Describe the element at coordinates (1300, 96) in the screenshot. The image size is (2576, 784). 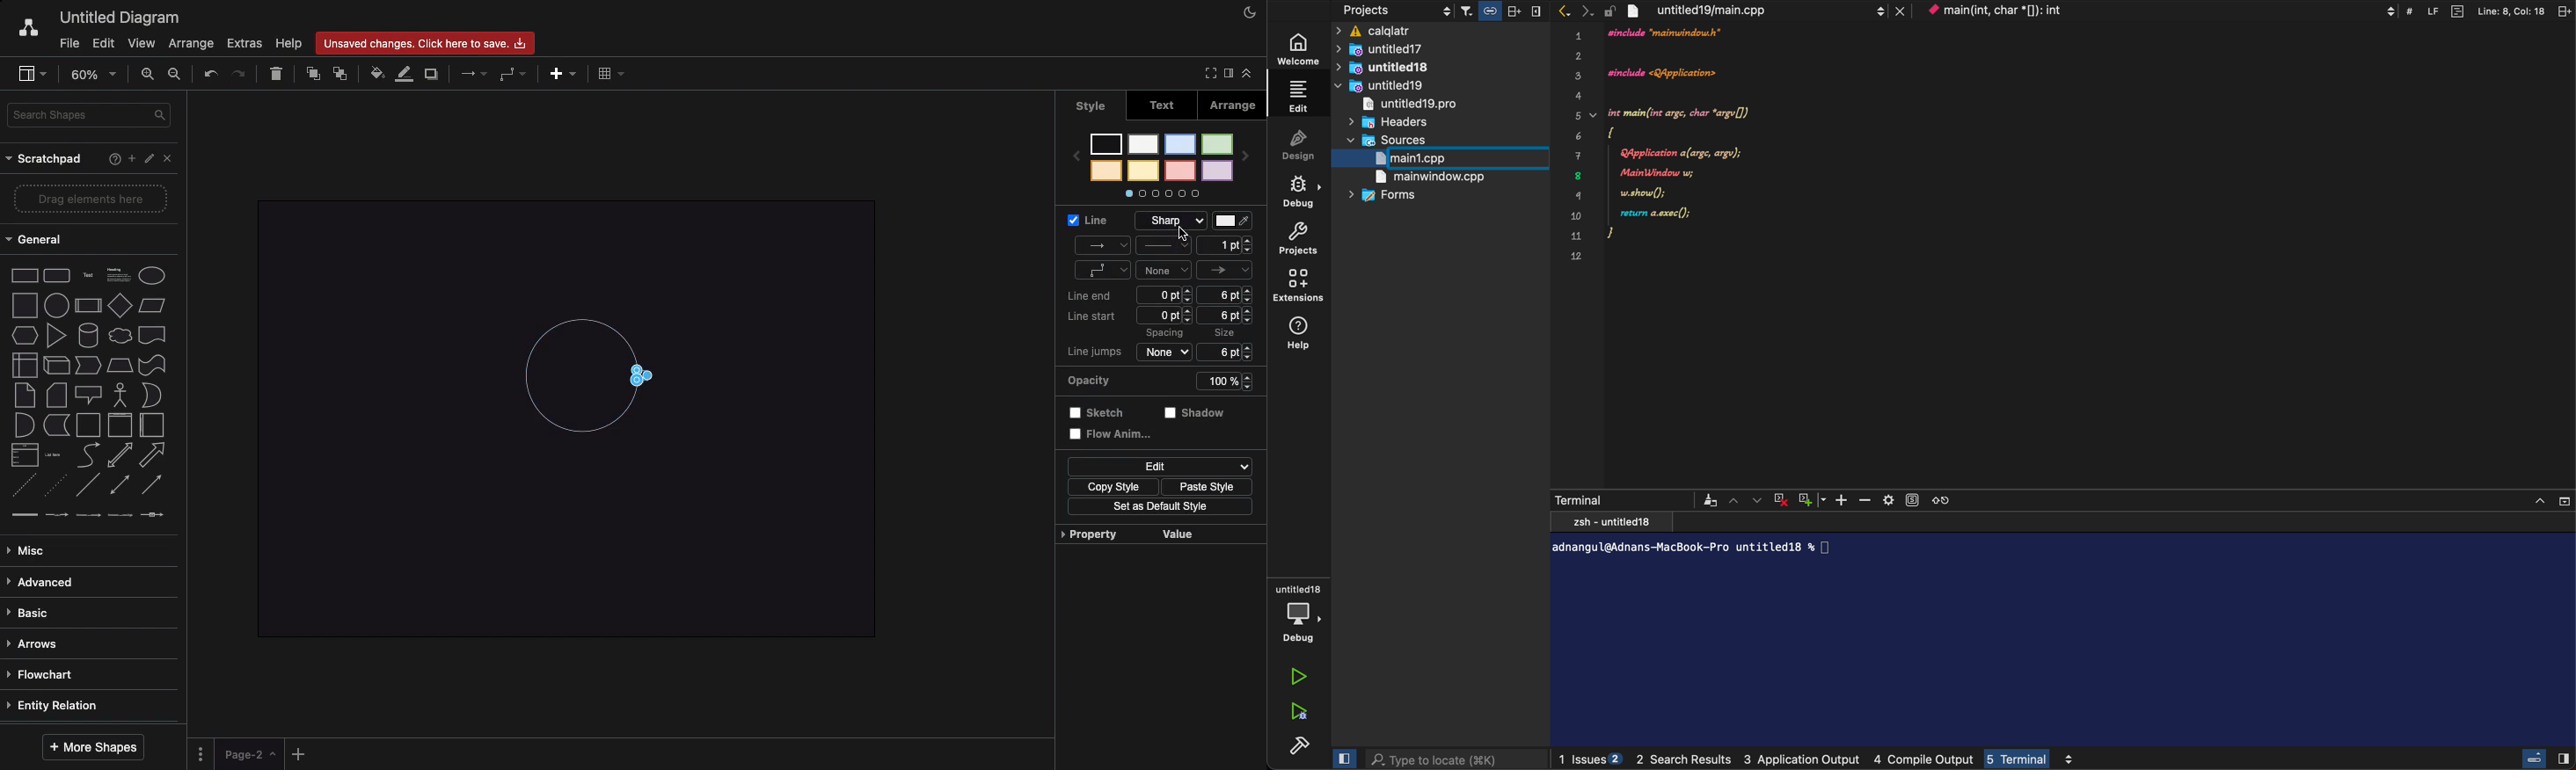
I see `ediT` at that location.